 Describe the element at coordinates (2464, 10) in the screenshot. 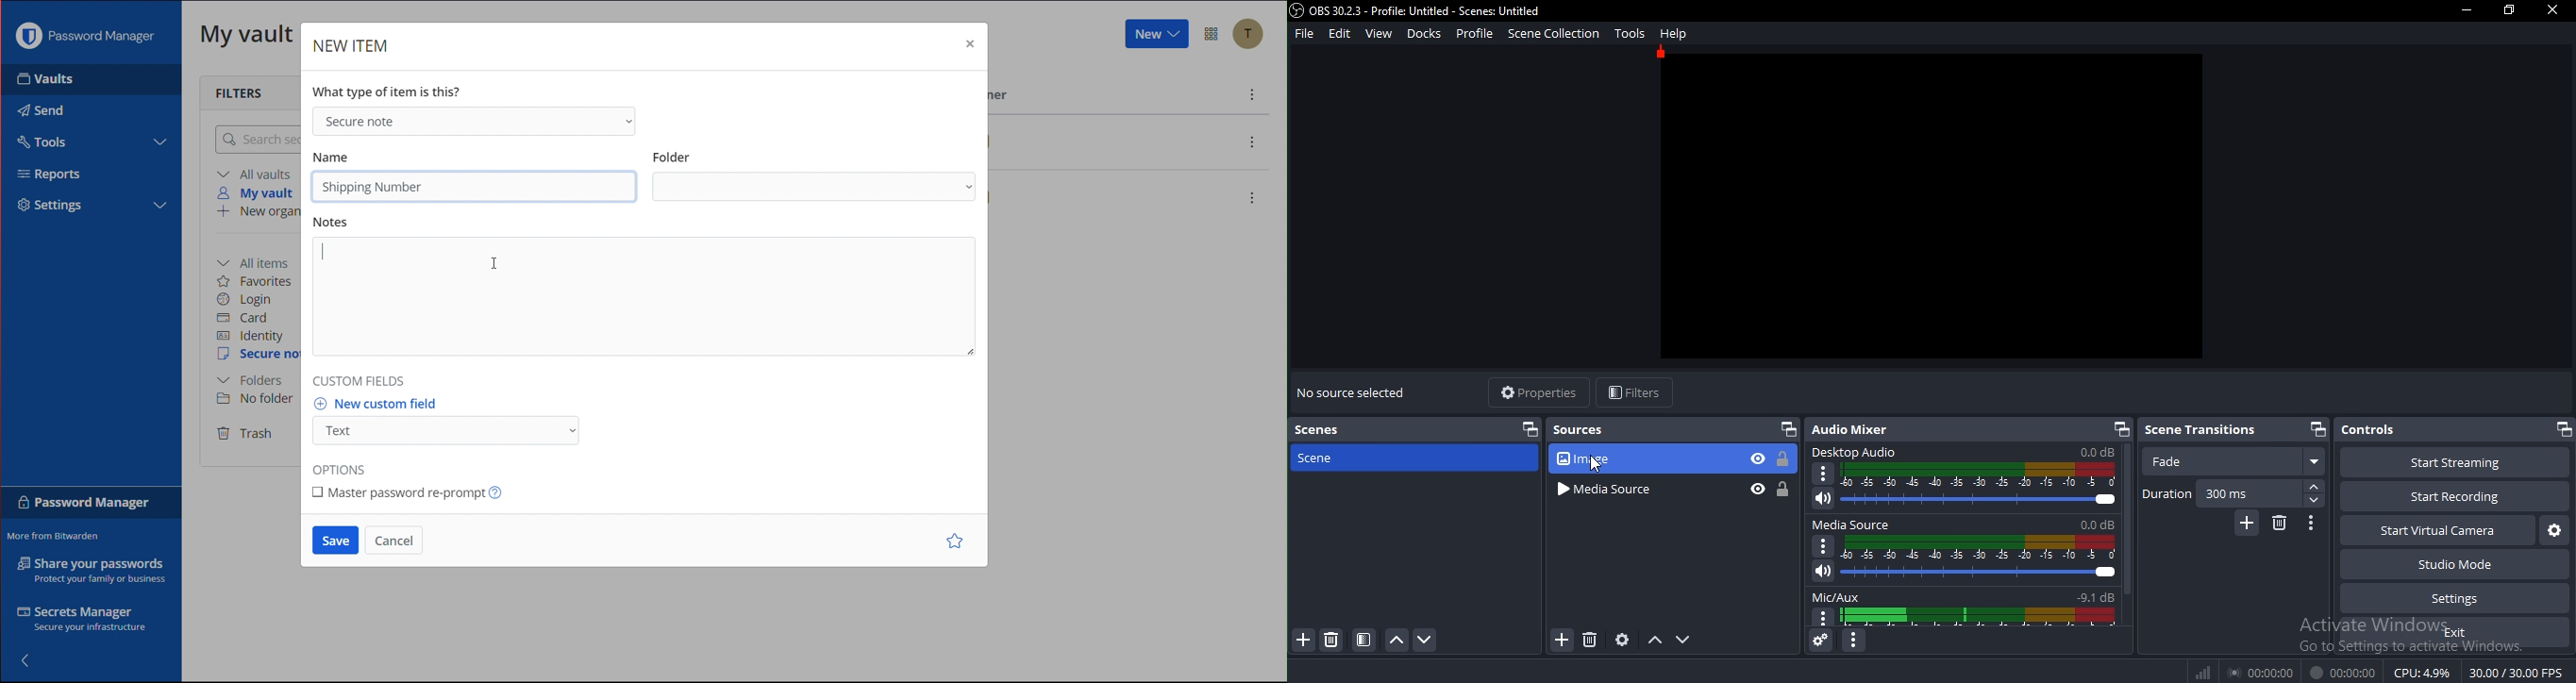

I see `minimize` at that location.